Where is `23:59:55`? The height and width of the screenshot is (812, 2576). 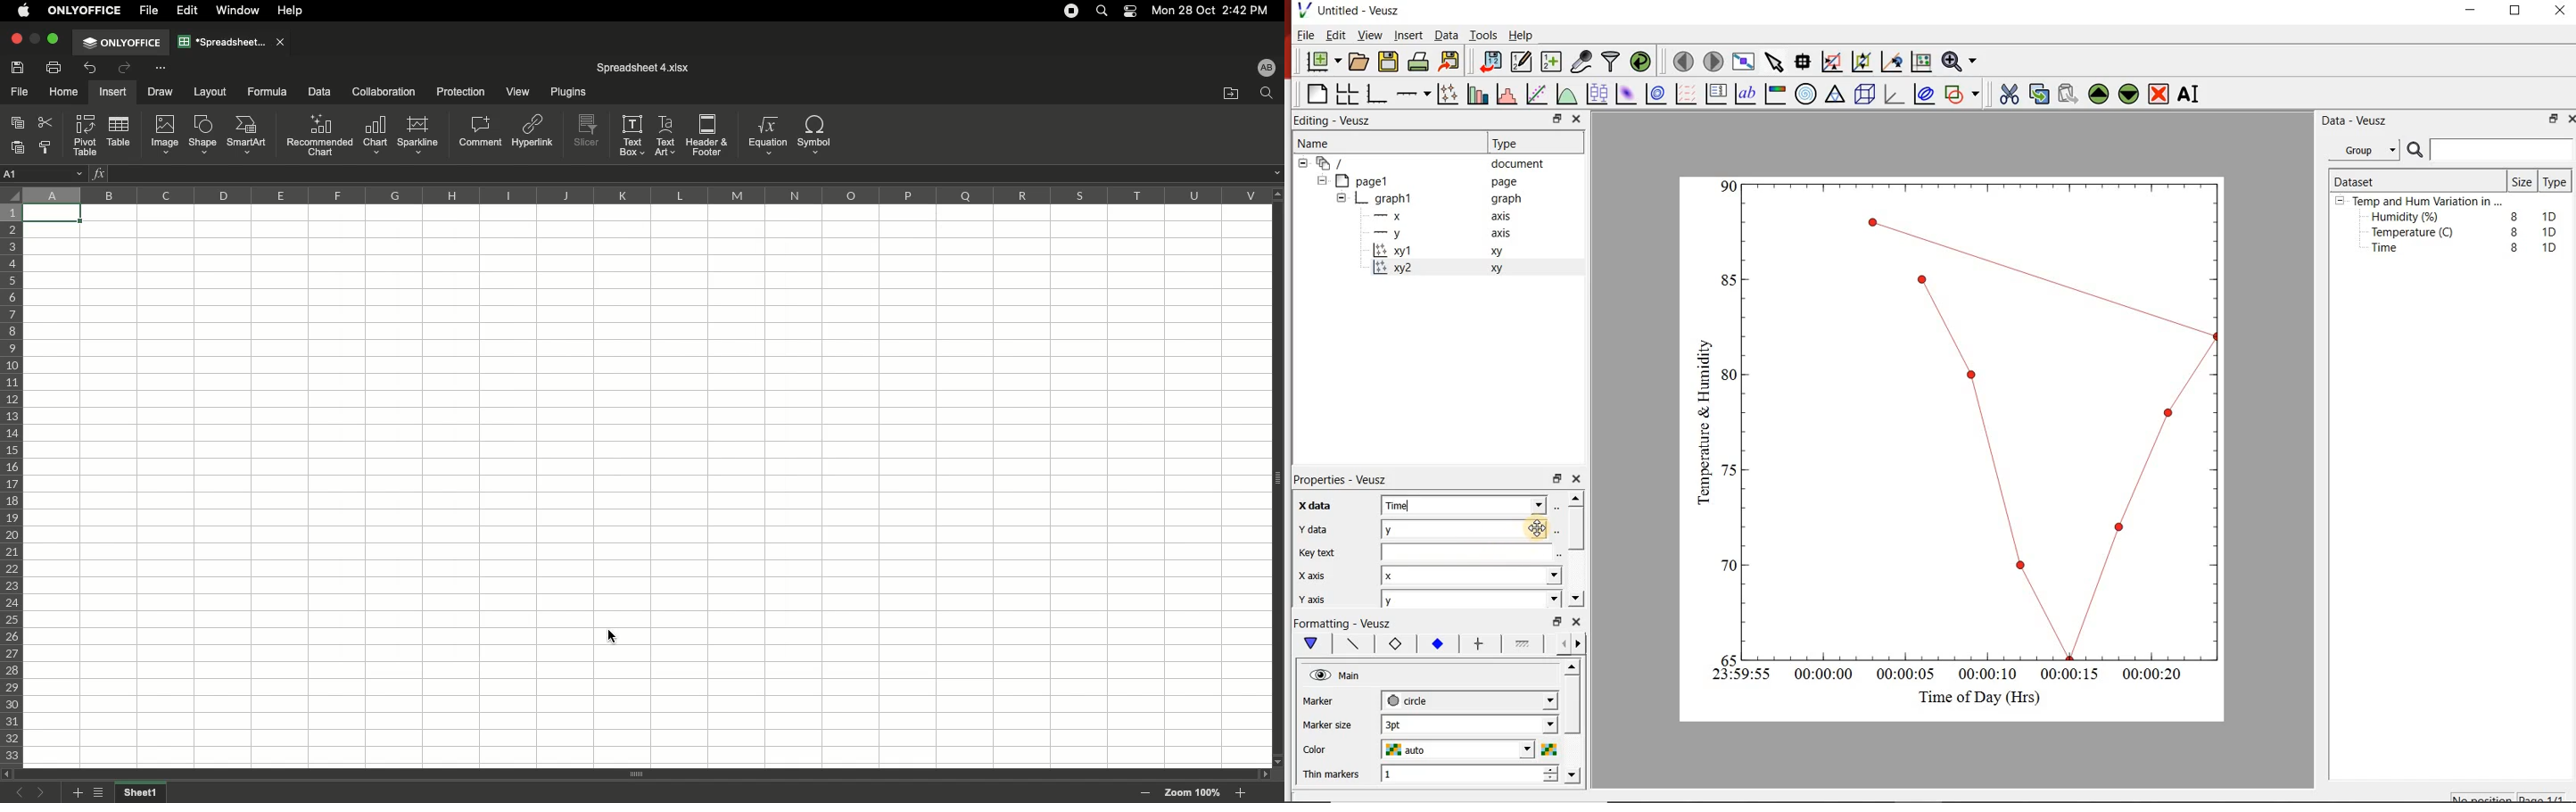
23:59:55 is located at coordinates (1735, 675).